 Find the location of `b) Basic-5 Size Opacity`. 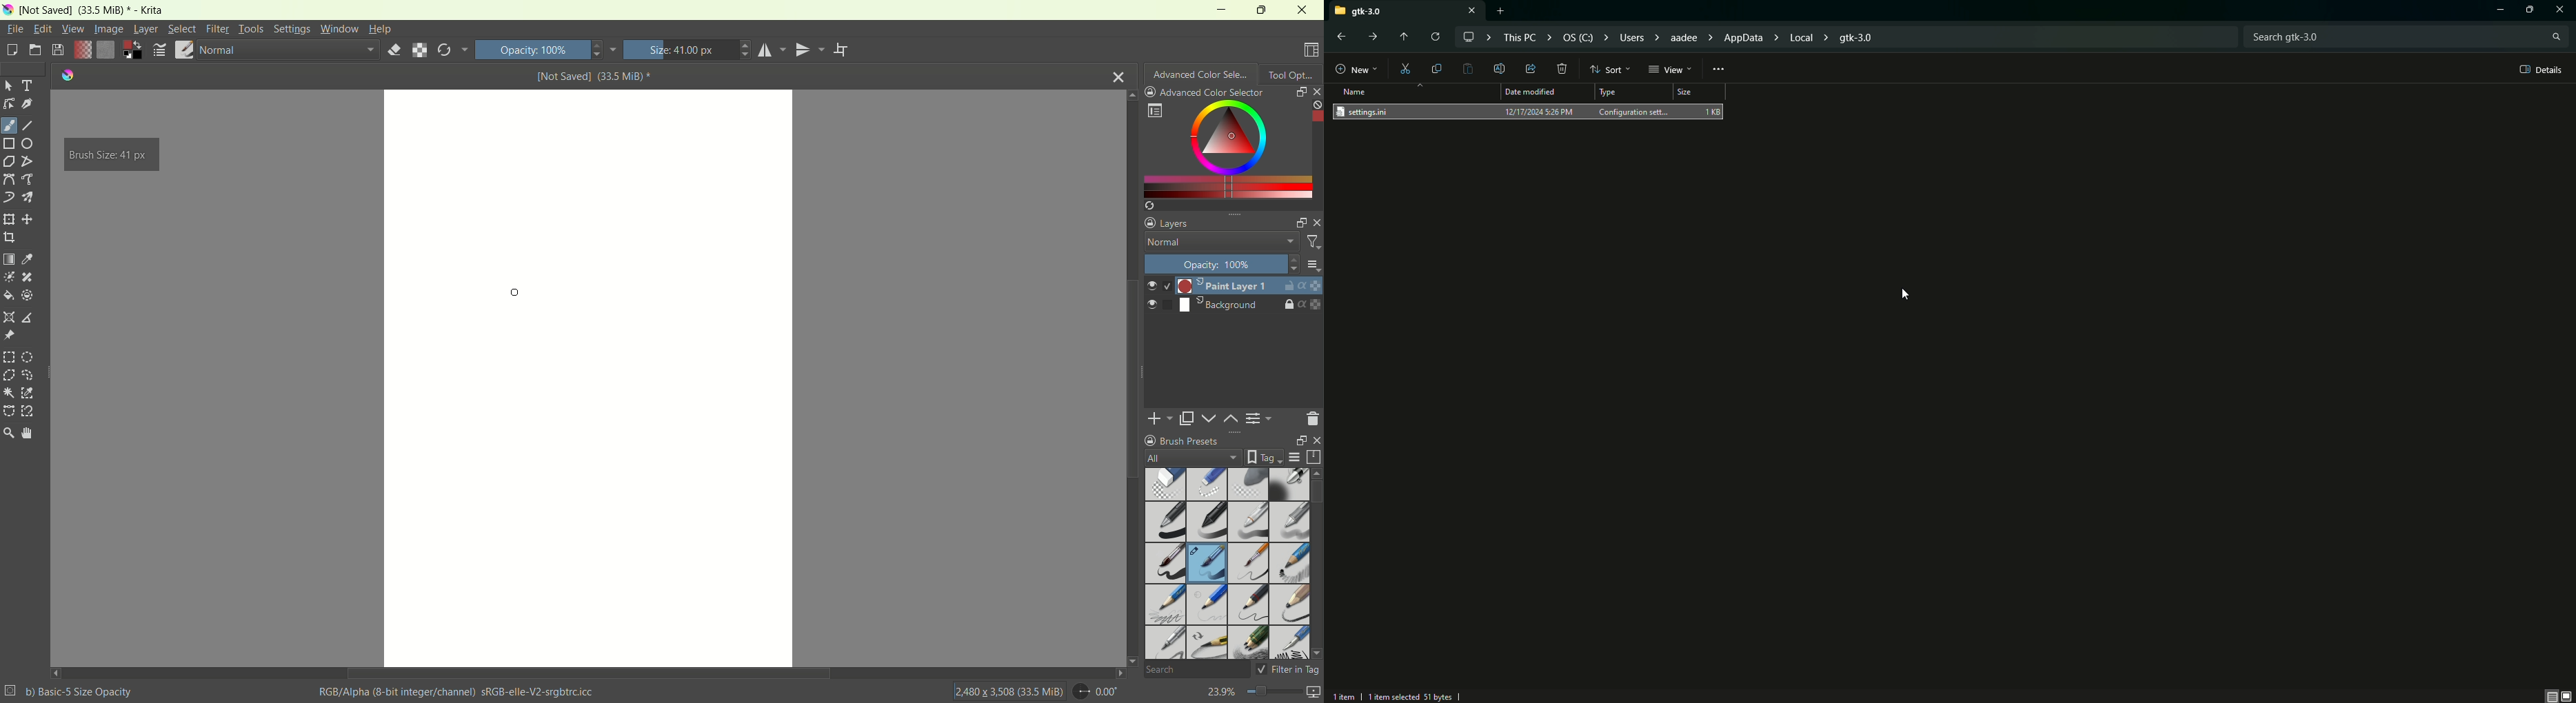

b) Basic-5 Size Opacity is located at coordinates (71, 691).